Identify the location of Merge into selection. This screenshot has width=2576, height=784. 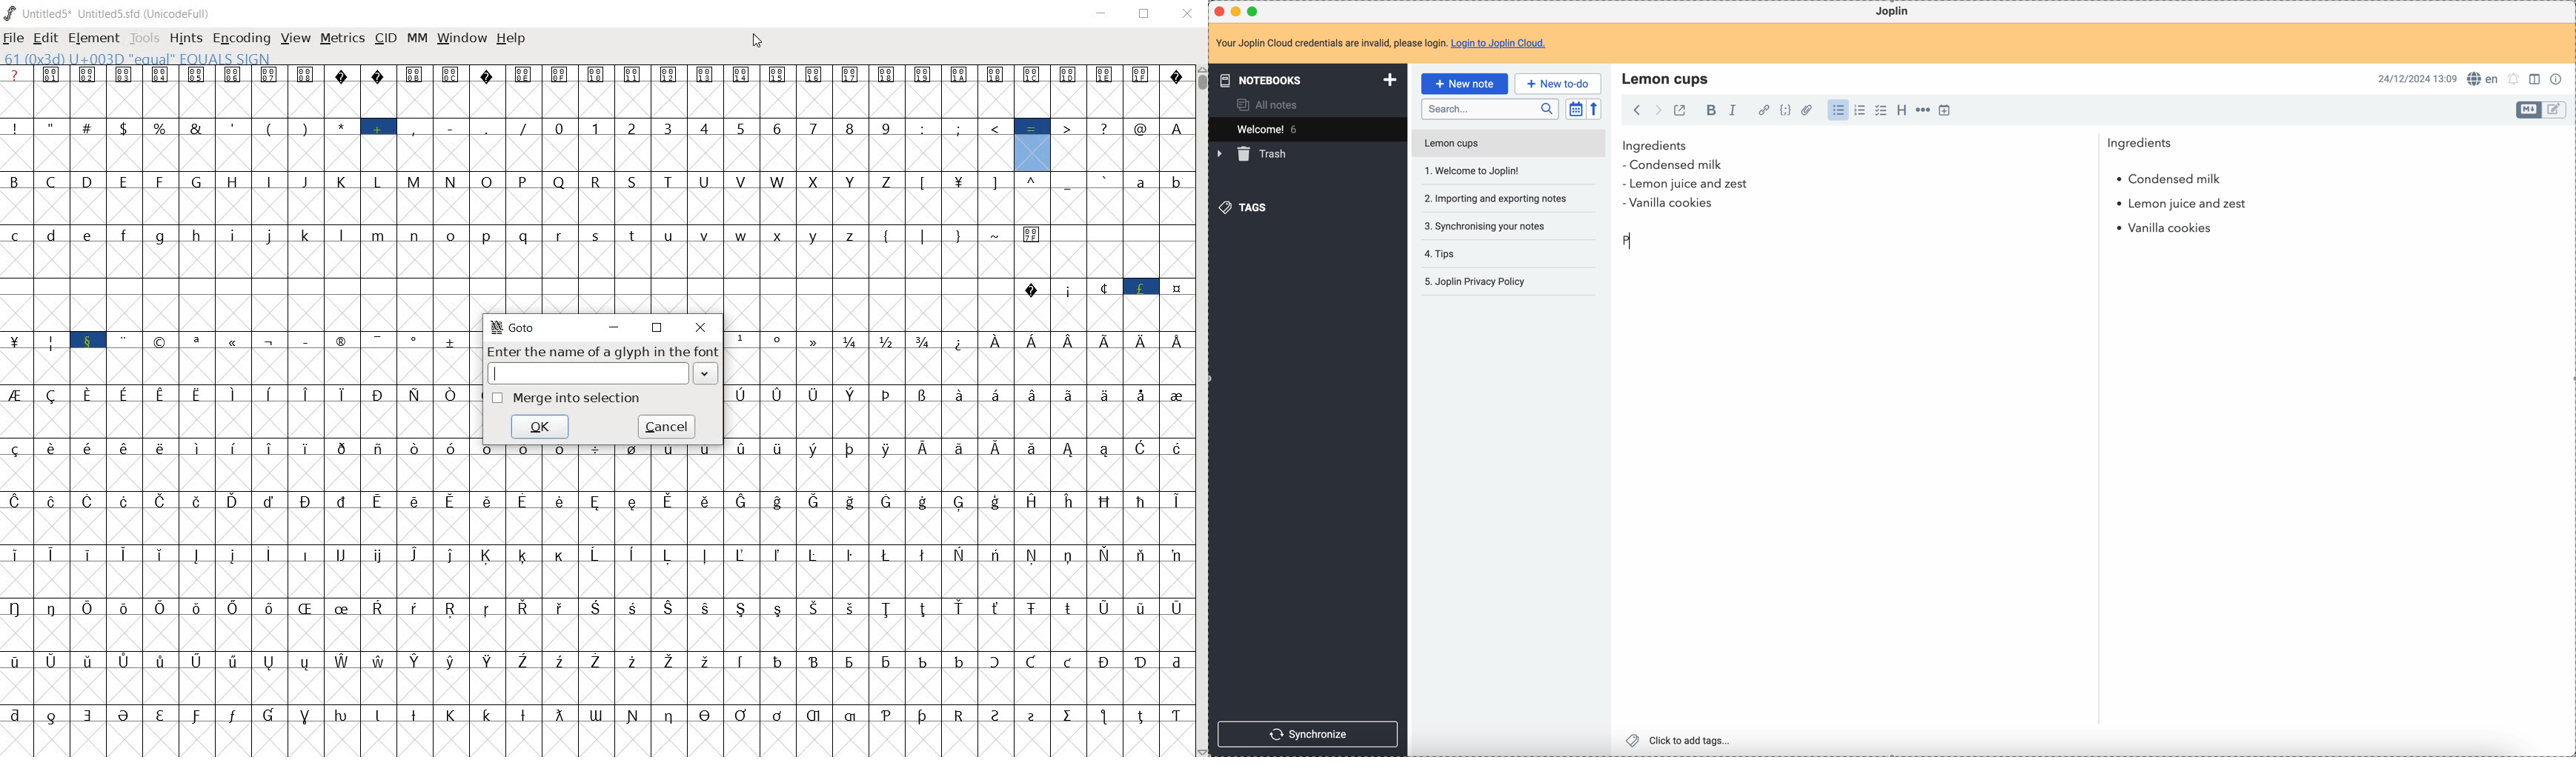
(565, 398).